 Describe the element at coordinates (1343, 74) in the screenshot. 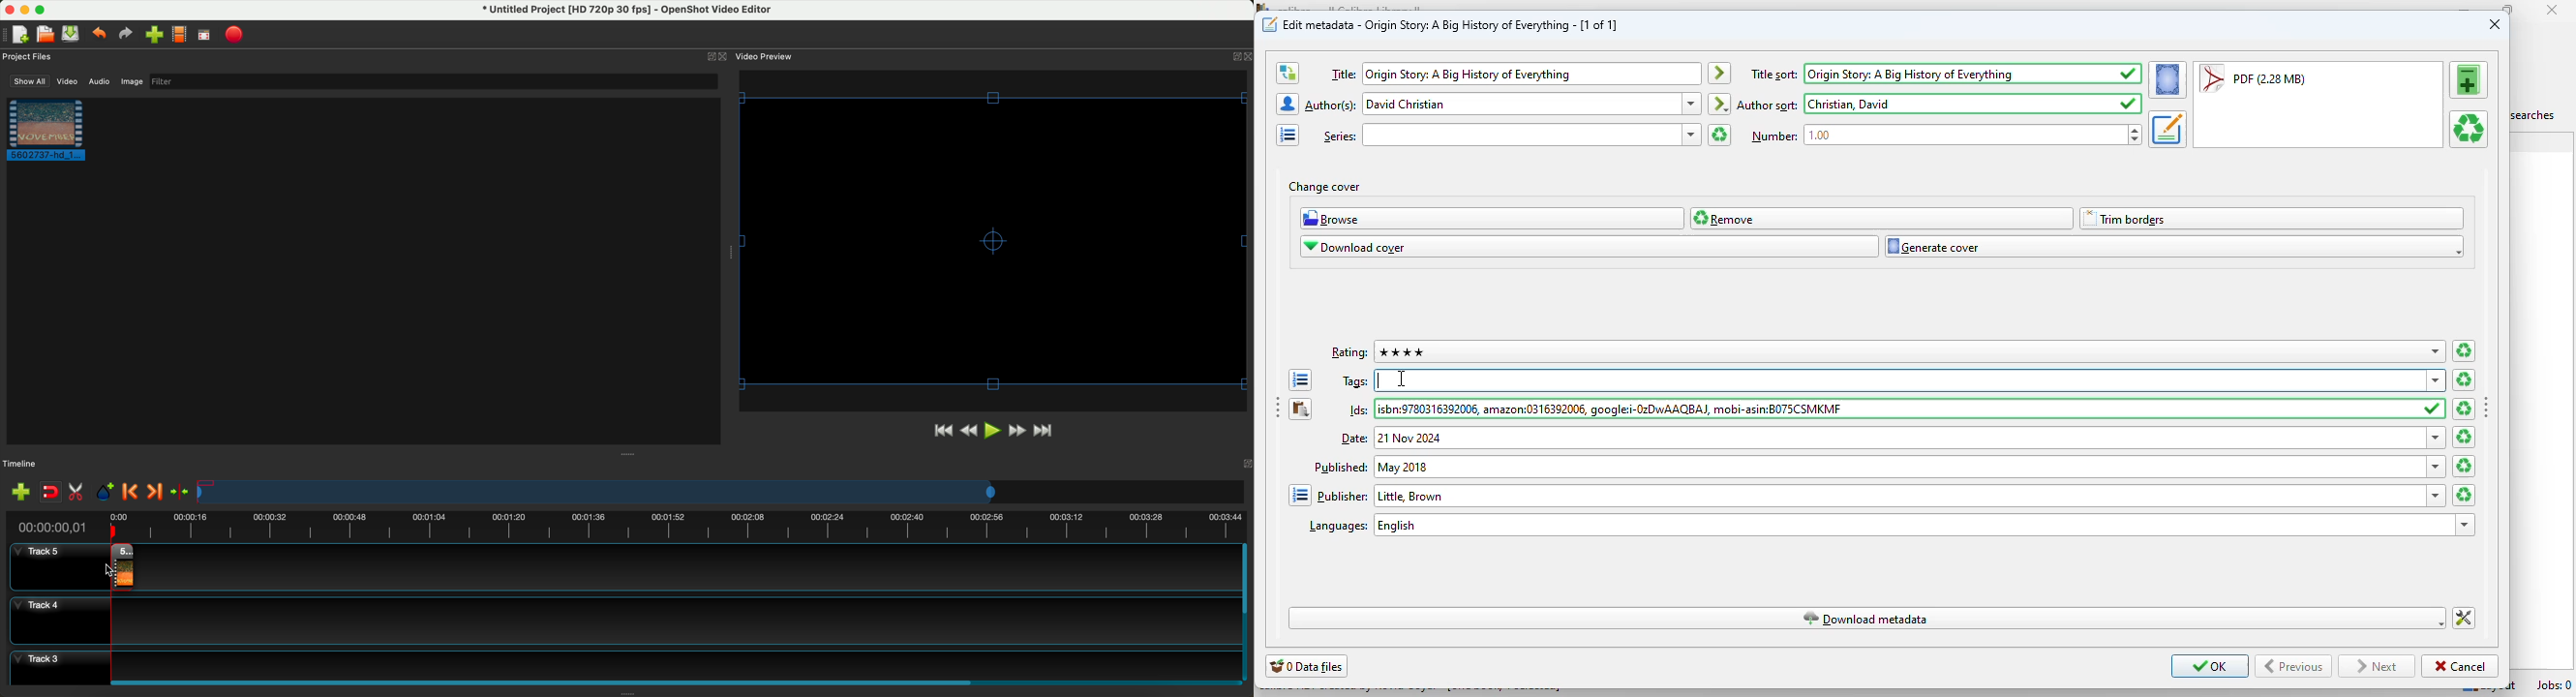

I see `text` at that location.